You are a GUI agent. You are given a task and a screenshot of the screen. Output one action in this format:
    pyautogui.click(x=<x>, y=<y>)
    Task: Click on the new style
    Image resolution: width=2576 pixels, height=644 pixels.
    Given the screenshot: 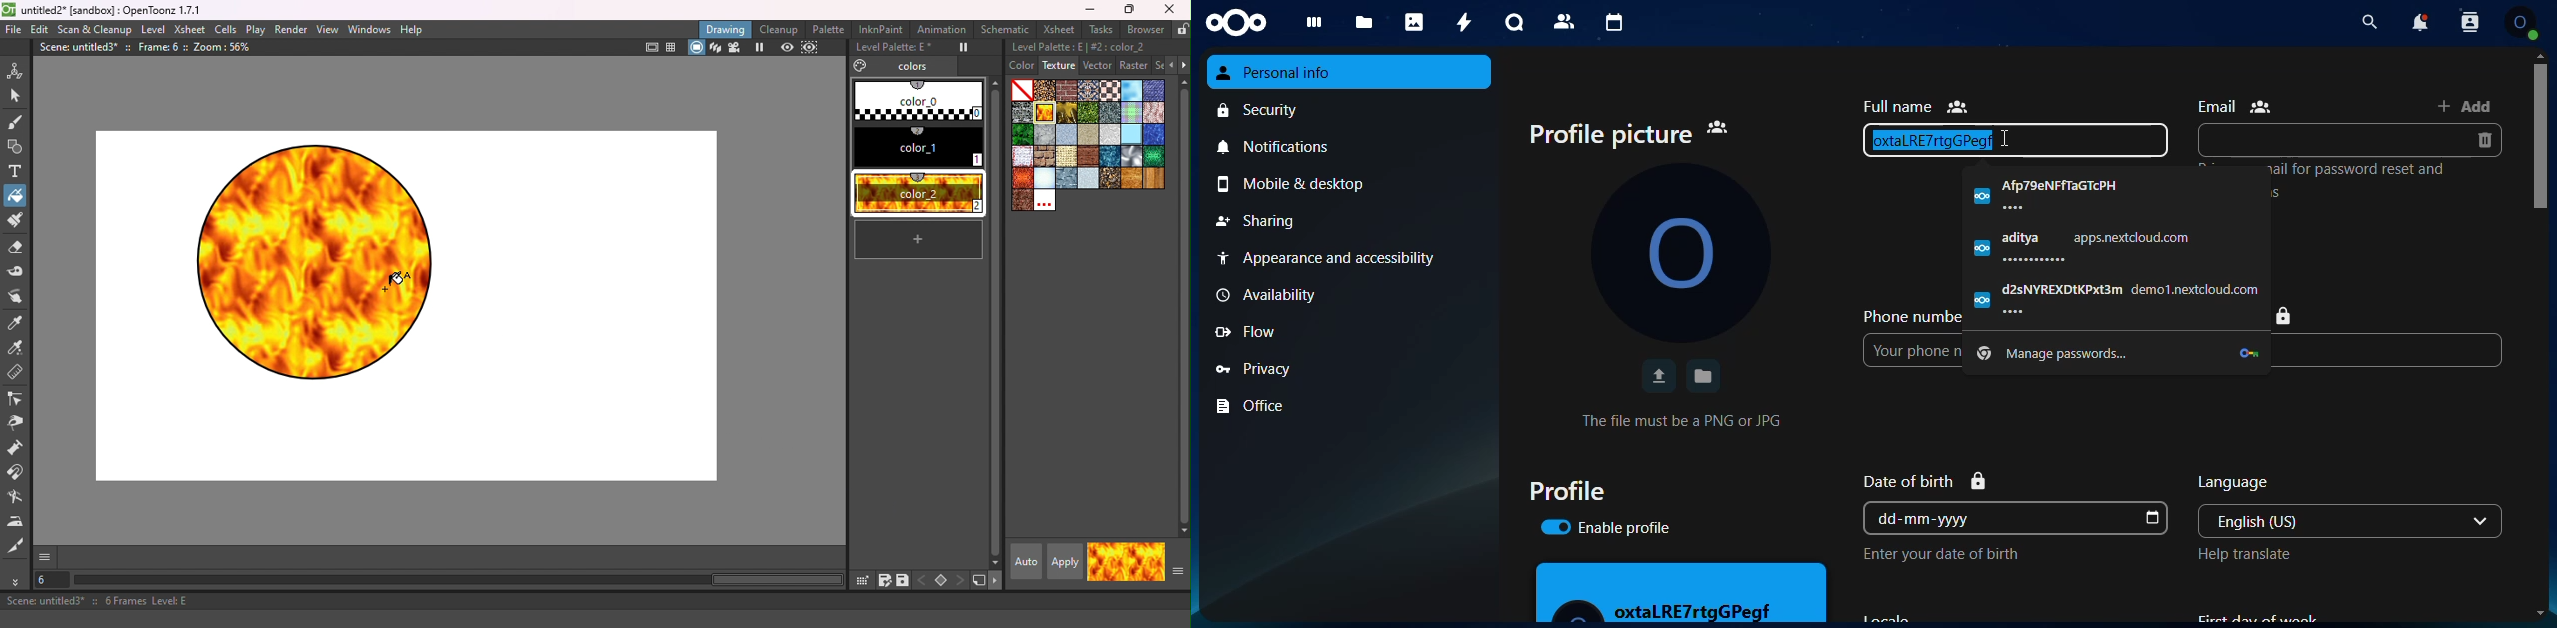 What is the action you would take?
    pyautogui.click(x=919, y=239)
    